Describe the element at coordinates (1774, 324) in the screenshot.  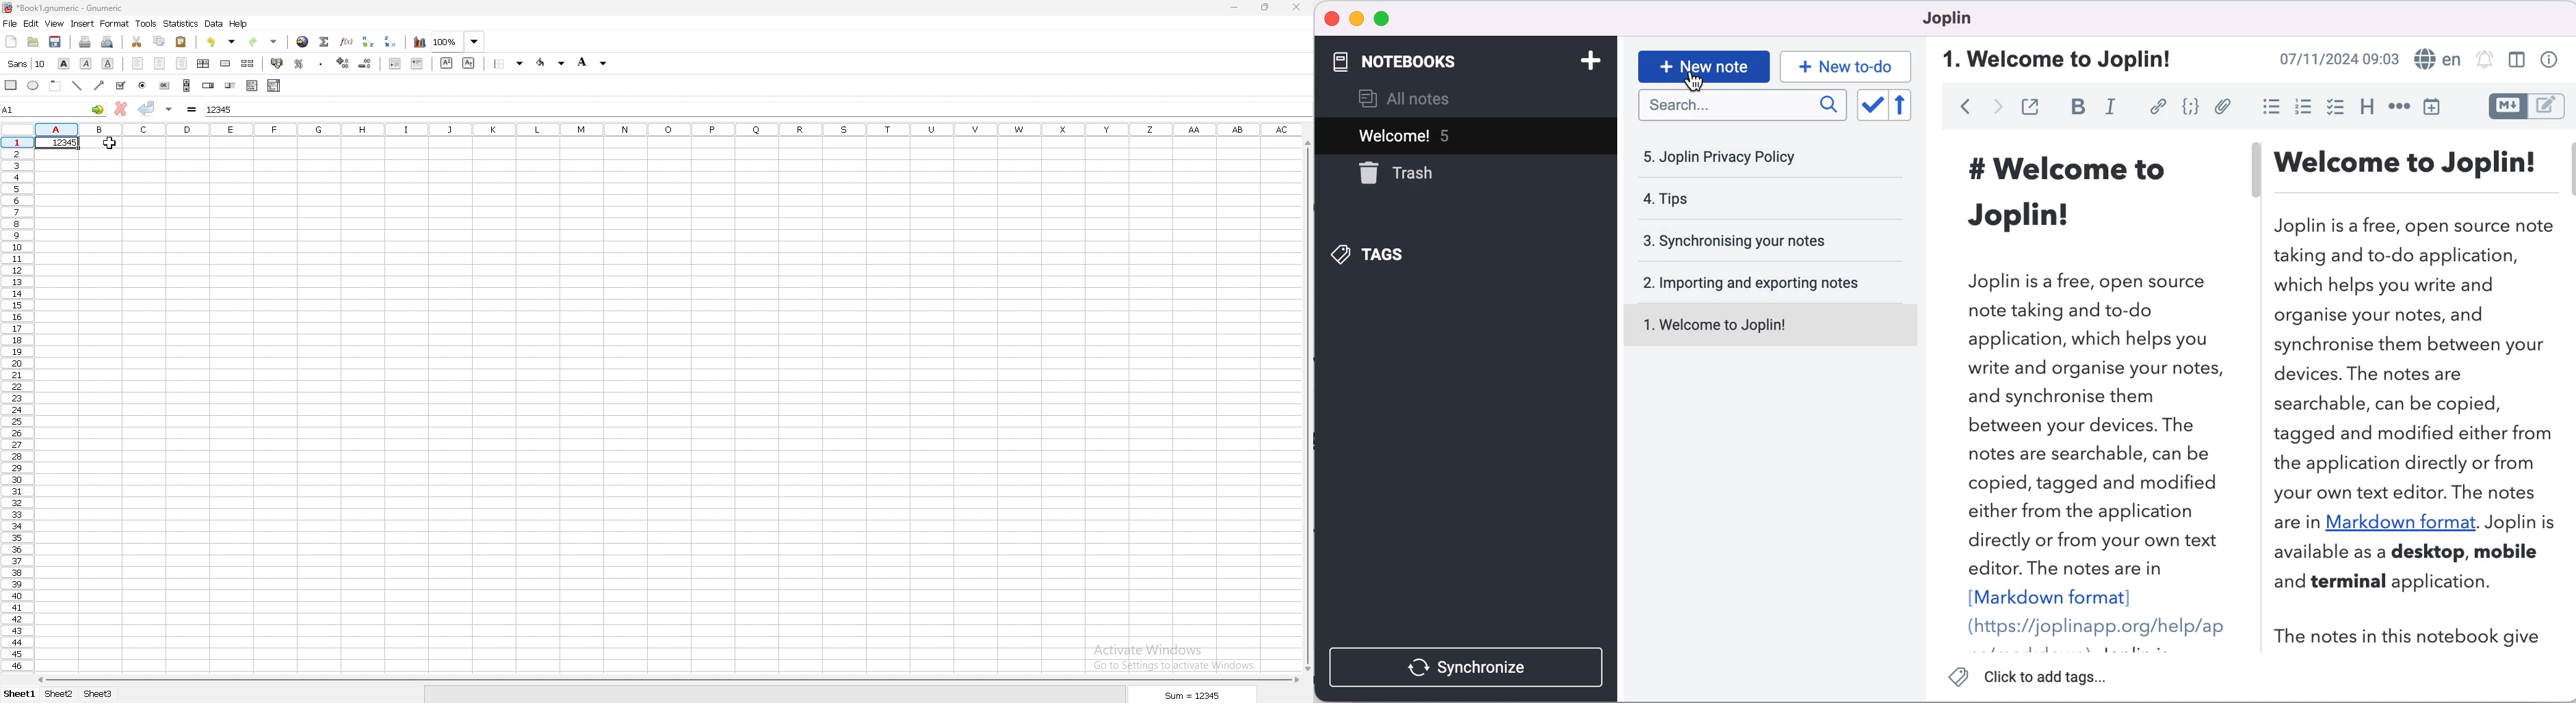
I see `welcome to joplin` at that location.